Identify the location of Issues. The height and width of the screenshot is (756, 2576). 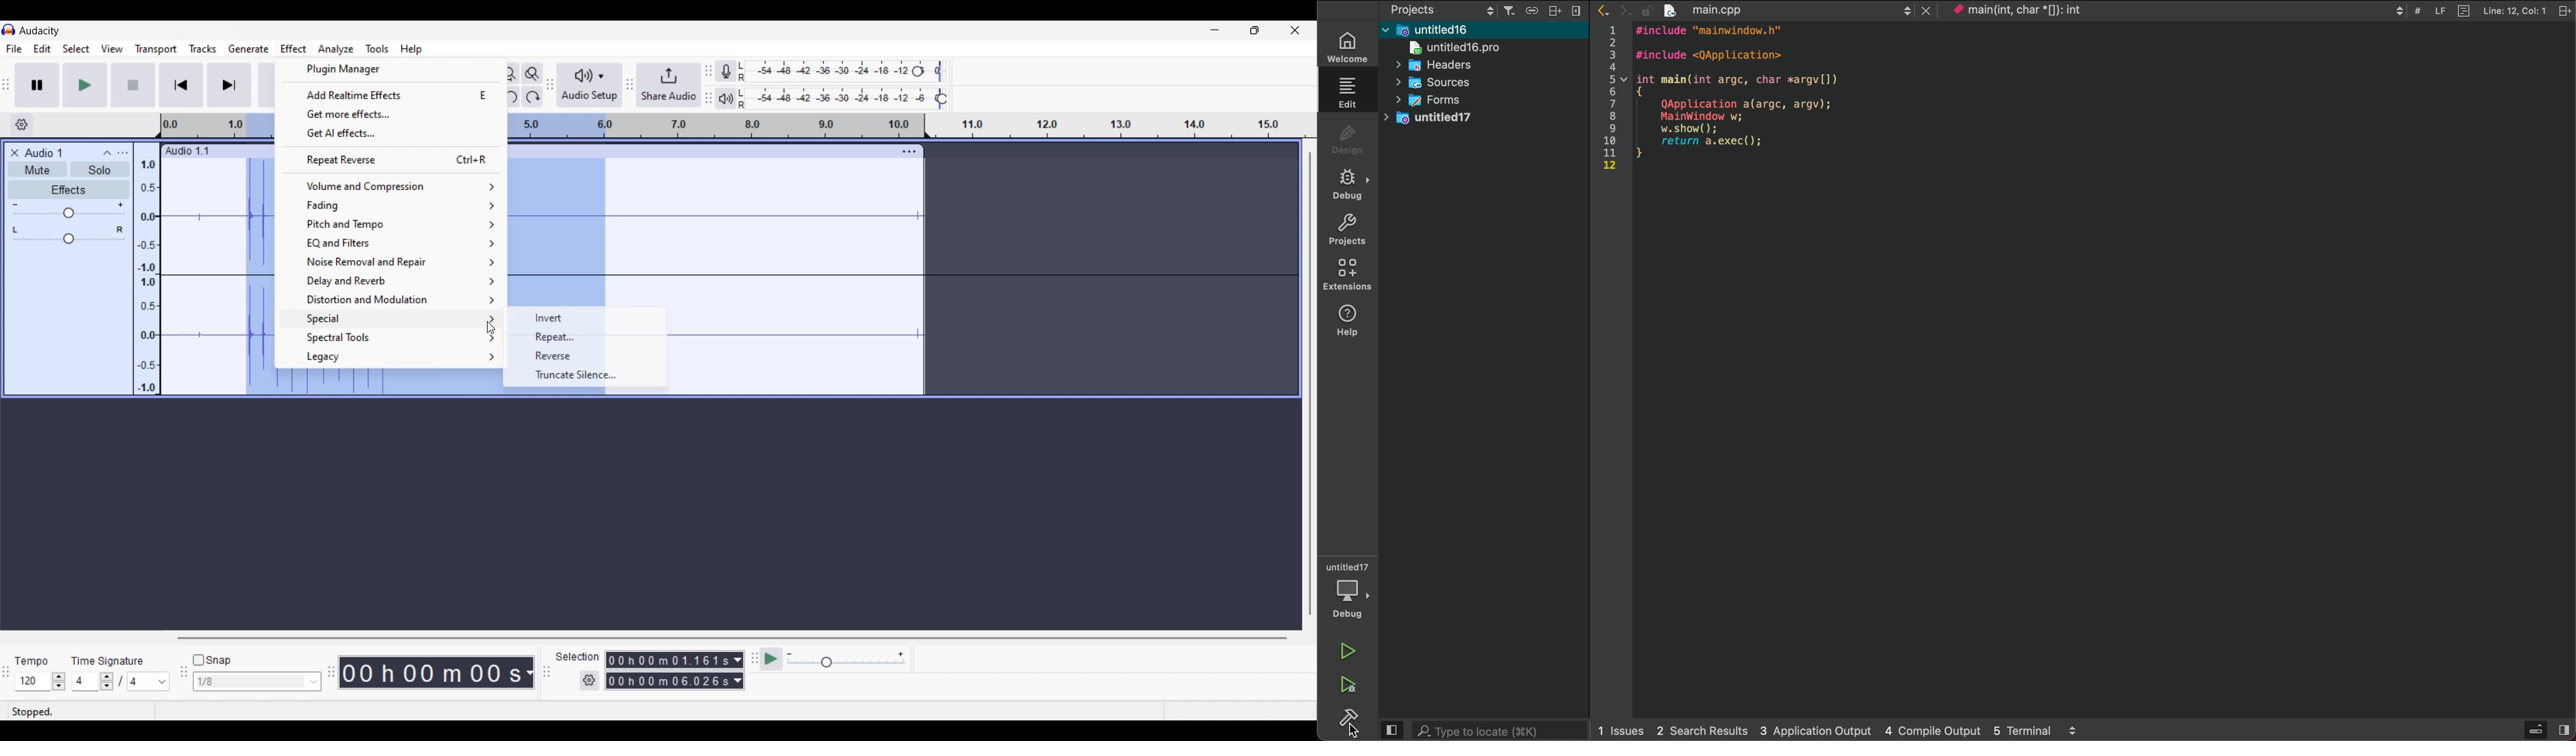
(1622, 729).